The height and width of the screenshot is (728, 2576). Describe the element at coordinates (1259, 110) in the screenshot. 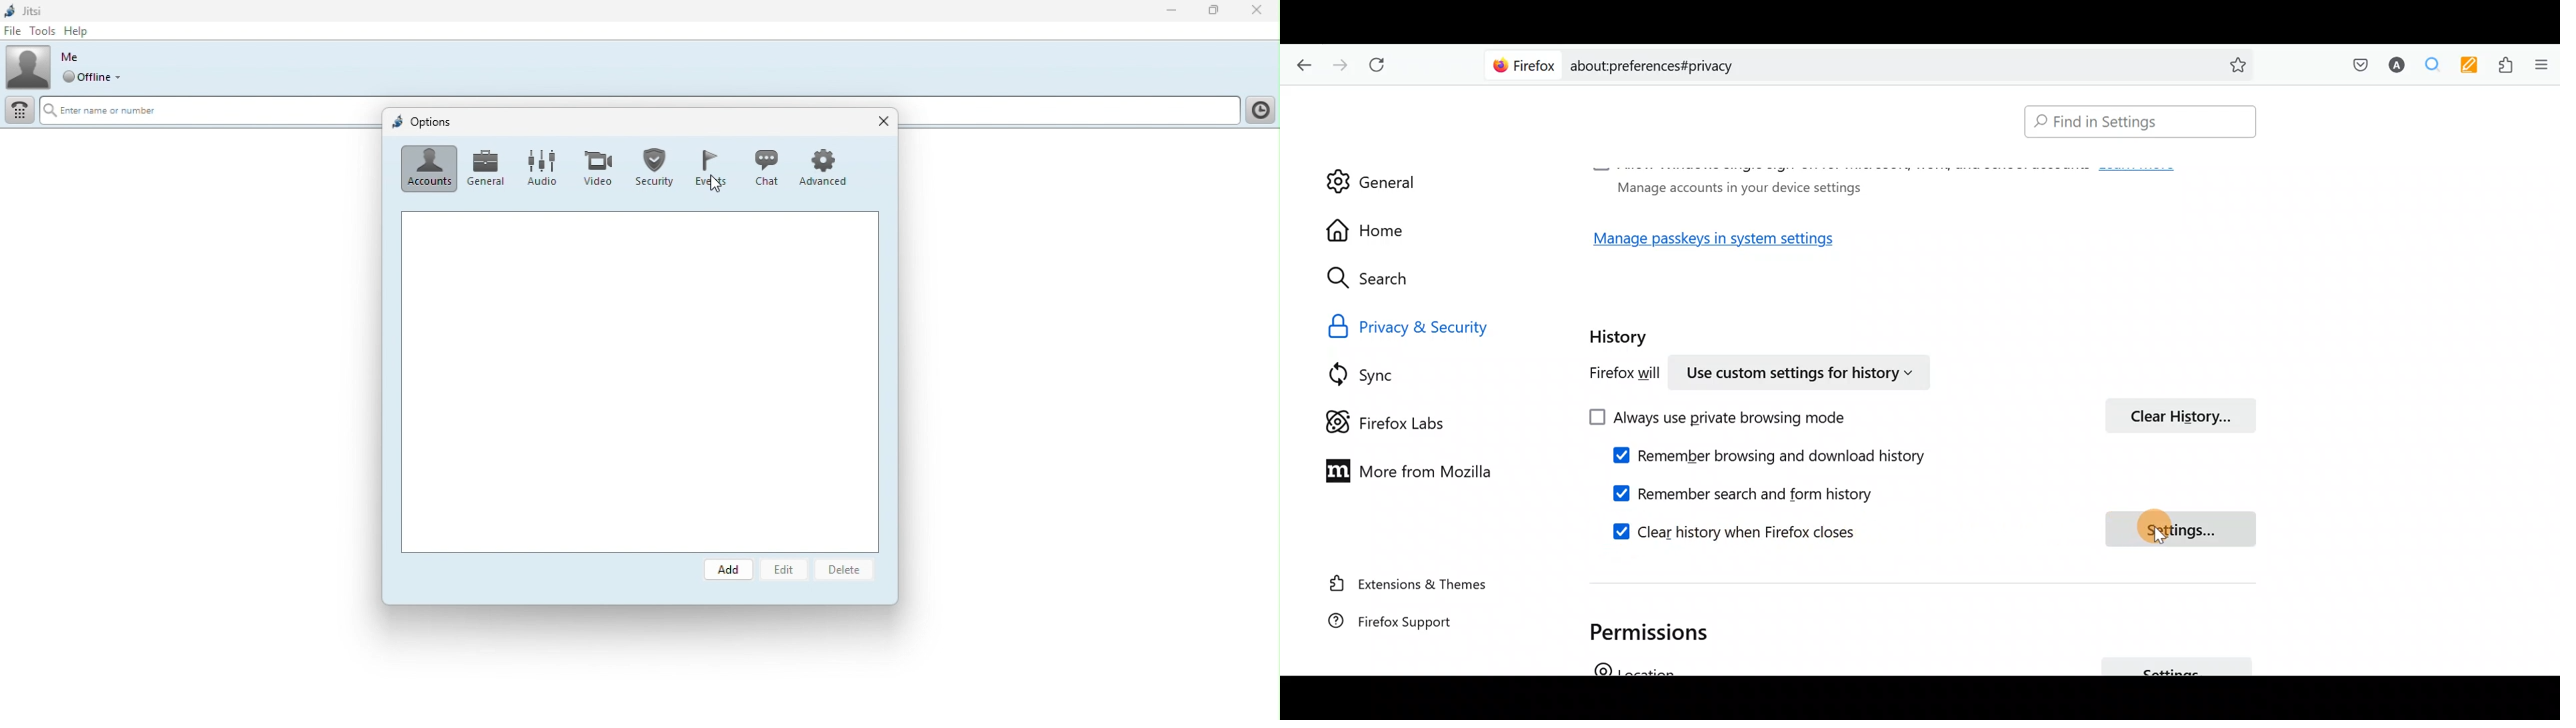

I see `History` at that location.